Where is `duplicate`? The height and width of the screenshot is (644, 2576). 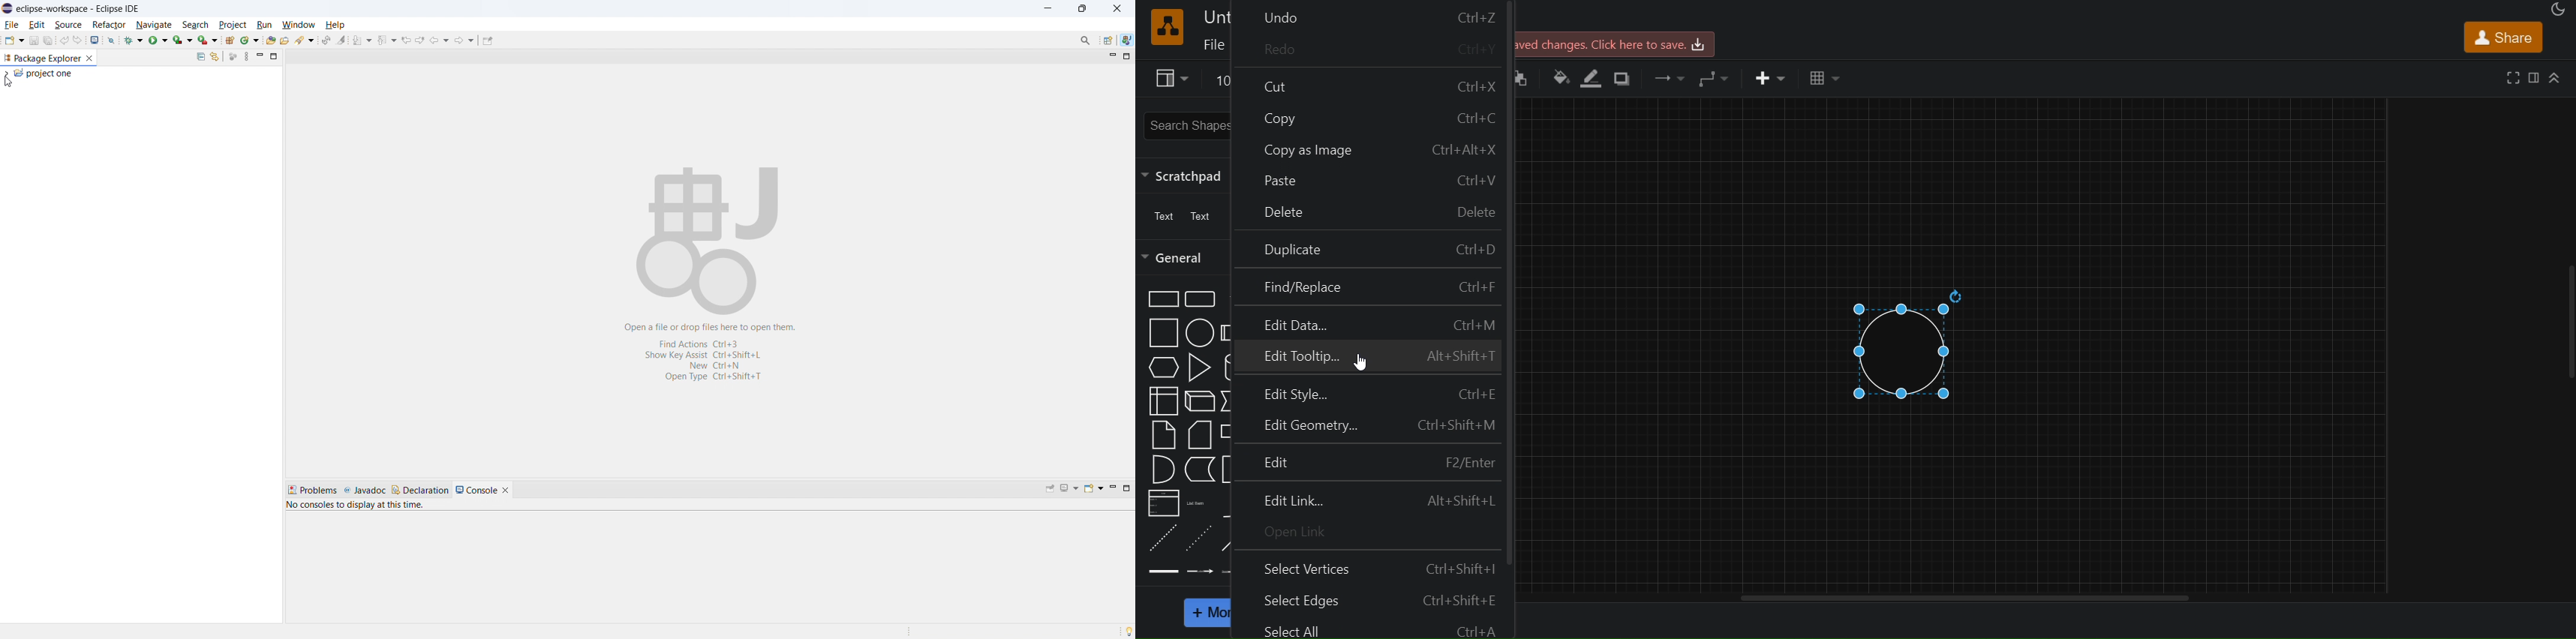 duplicate is located at coordinates (1368, 250).